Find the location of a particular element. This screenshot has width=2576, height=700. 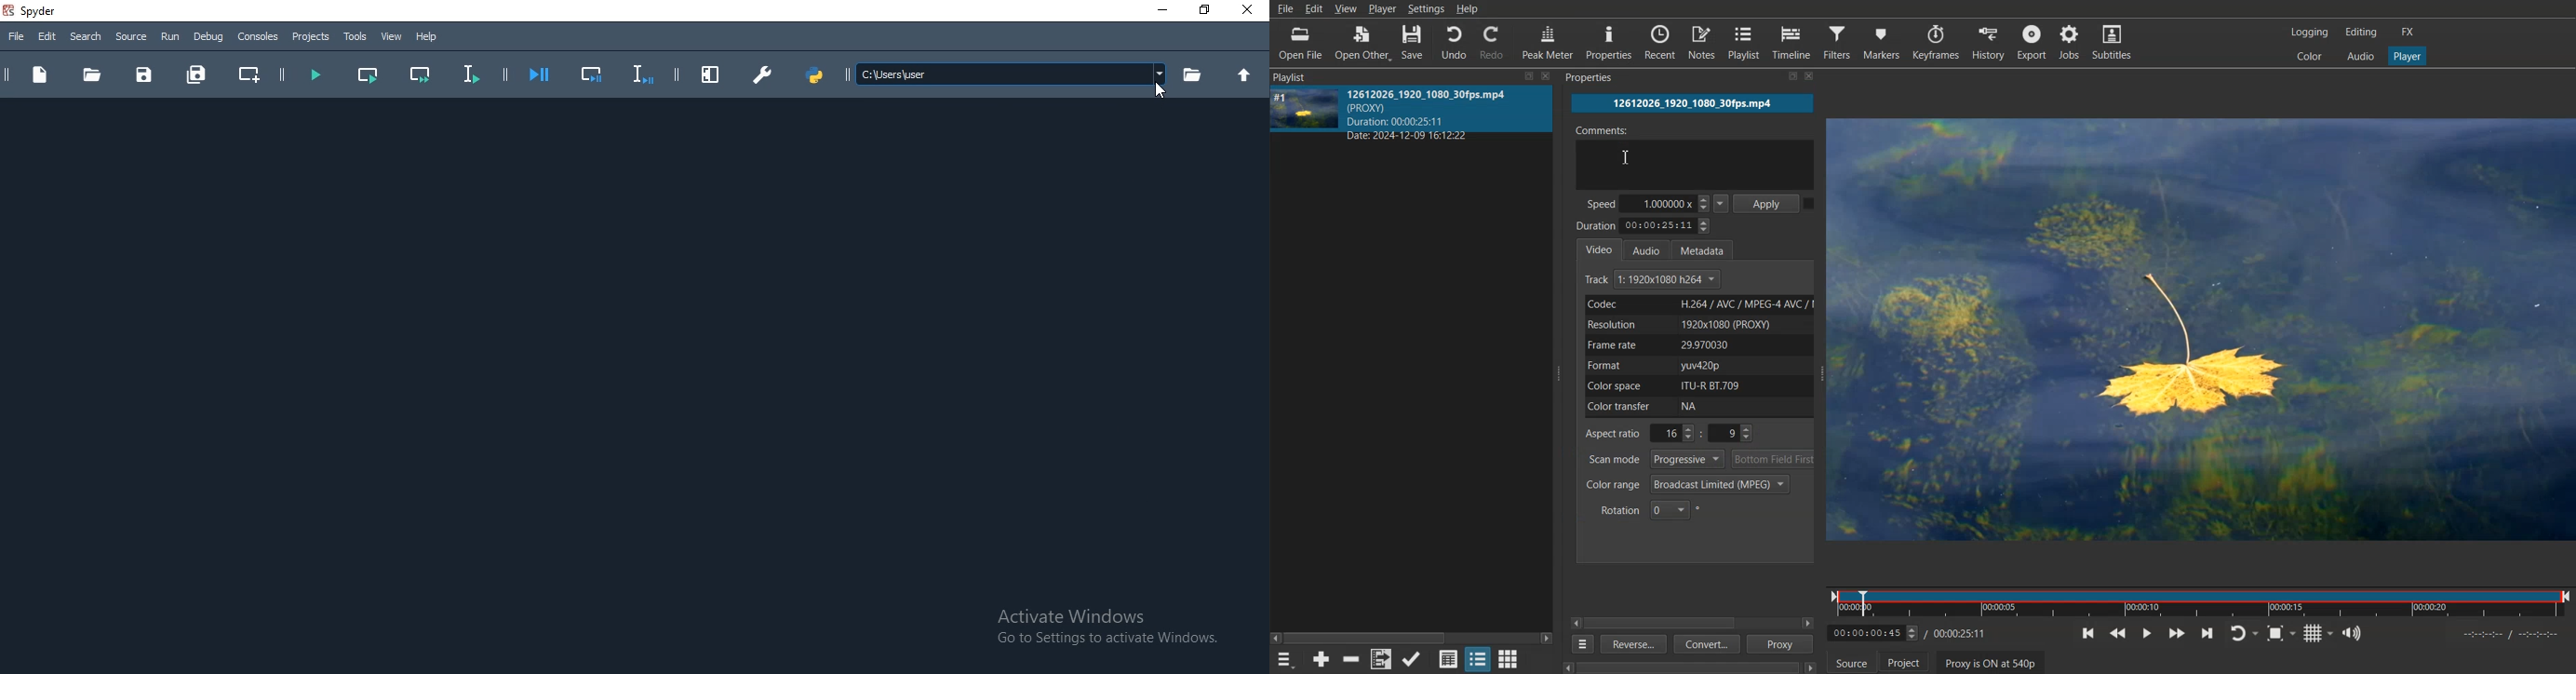

document is located at coordinates (39, 76).